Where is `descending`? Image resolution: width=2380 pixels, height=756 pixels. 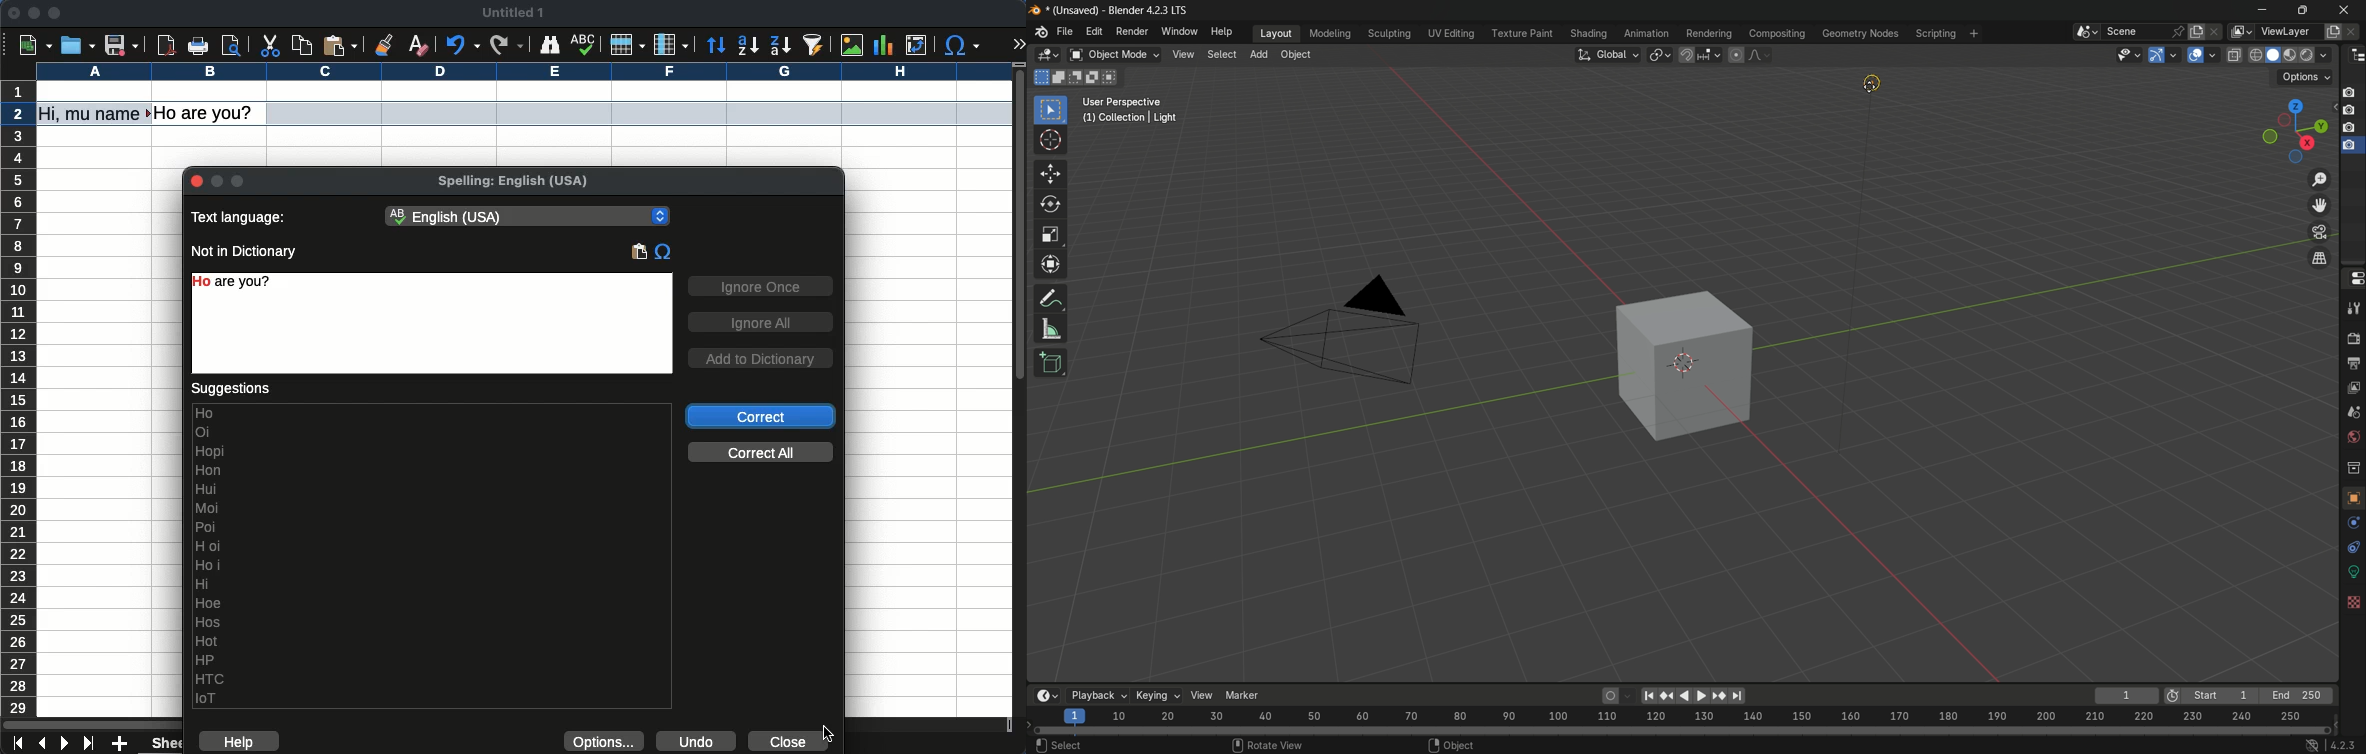
descending is located at coordinates (780, 45).